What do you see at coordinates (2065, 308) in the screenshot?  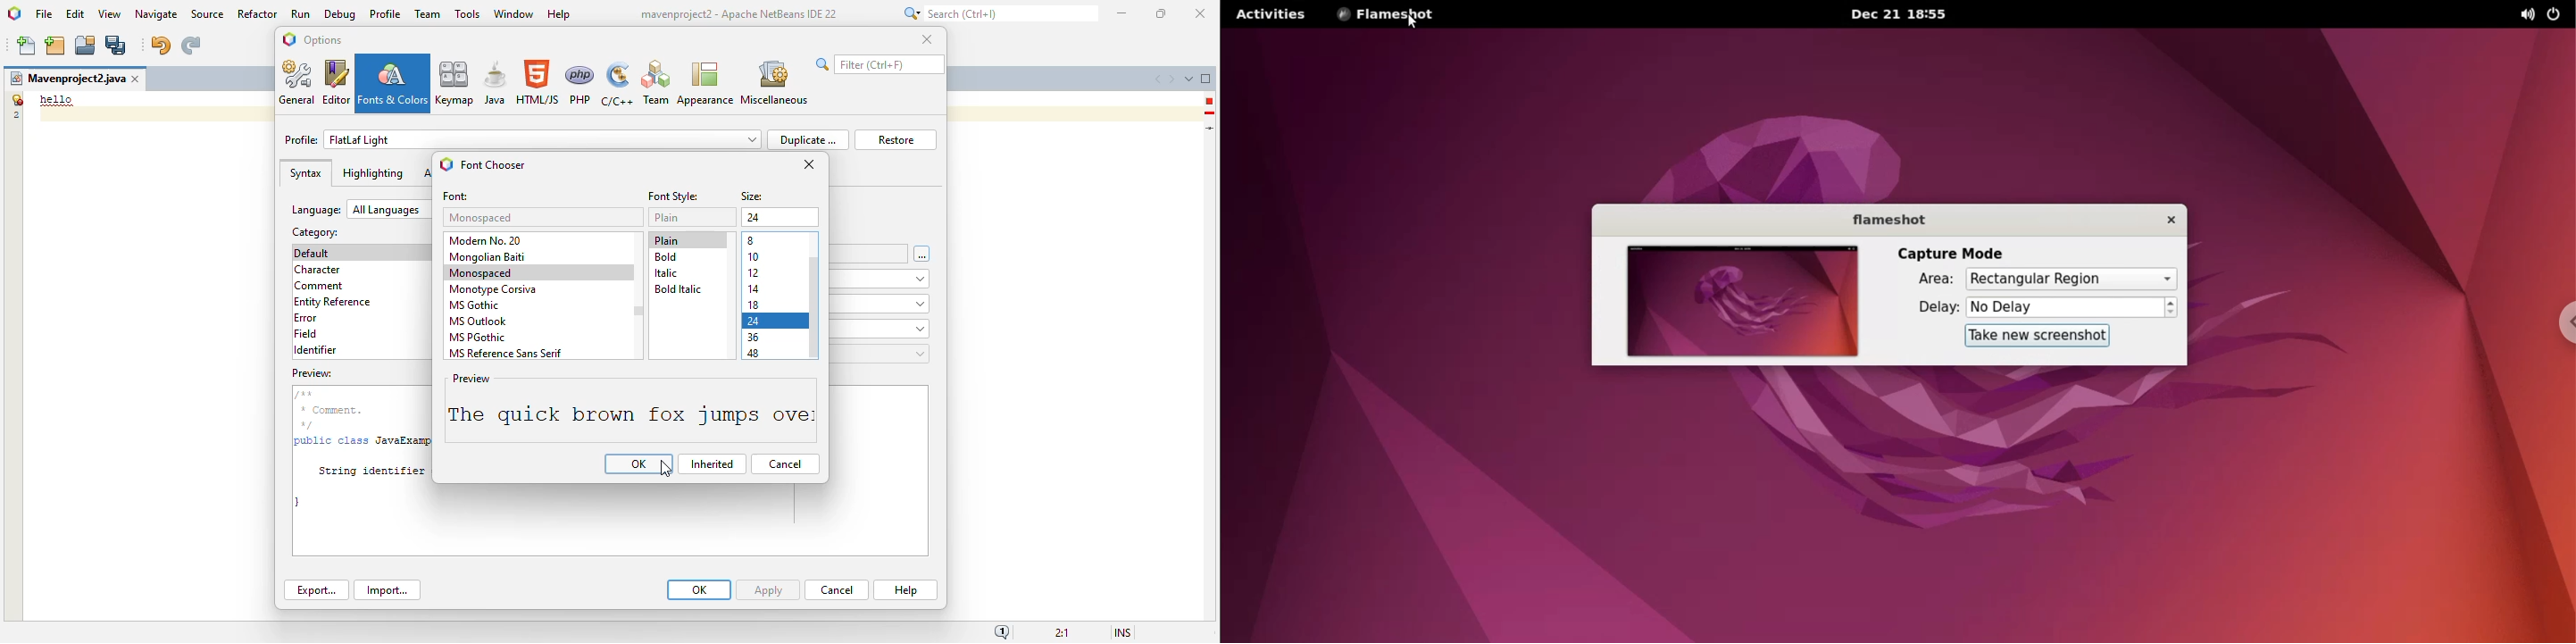 I see `No Delay` at bounding box center [2065, 308].